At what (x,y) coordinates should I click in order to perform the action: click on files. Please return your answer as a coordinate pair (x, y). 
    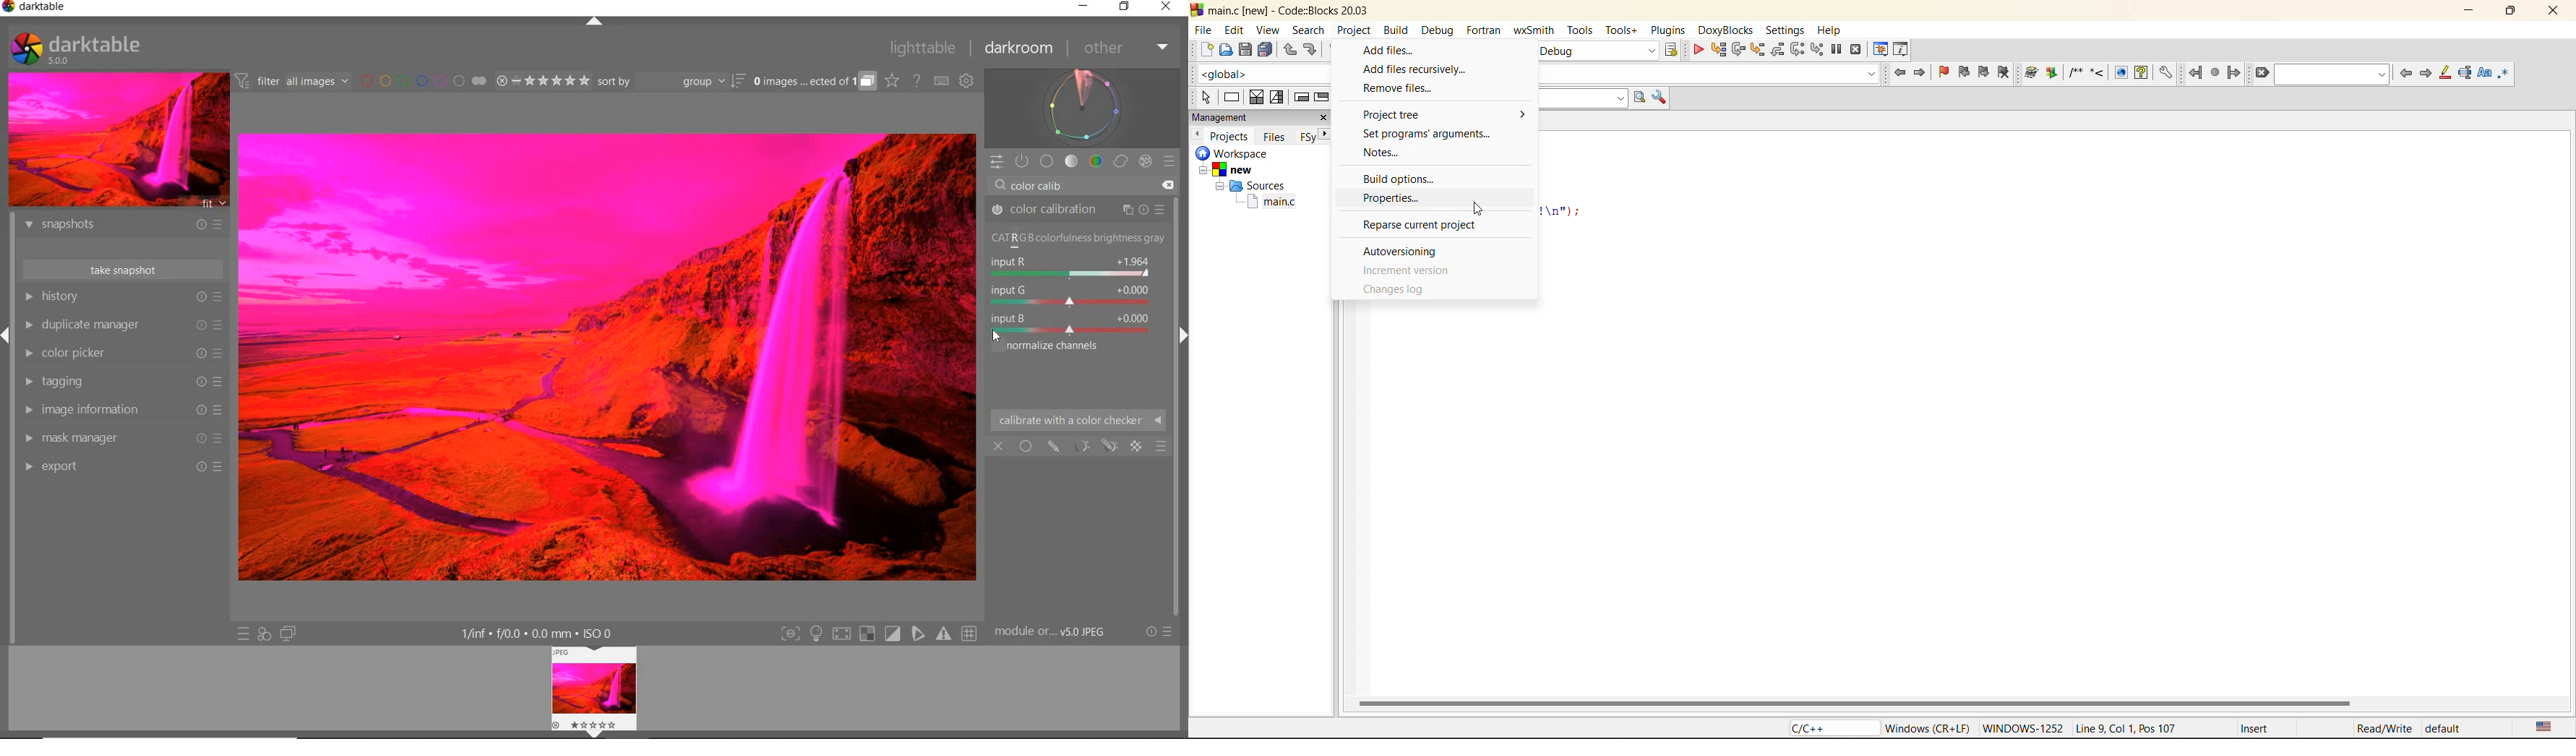
    Looking at the image, I should click on (1275, 136).